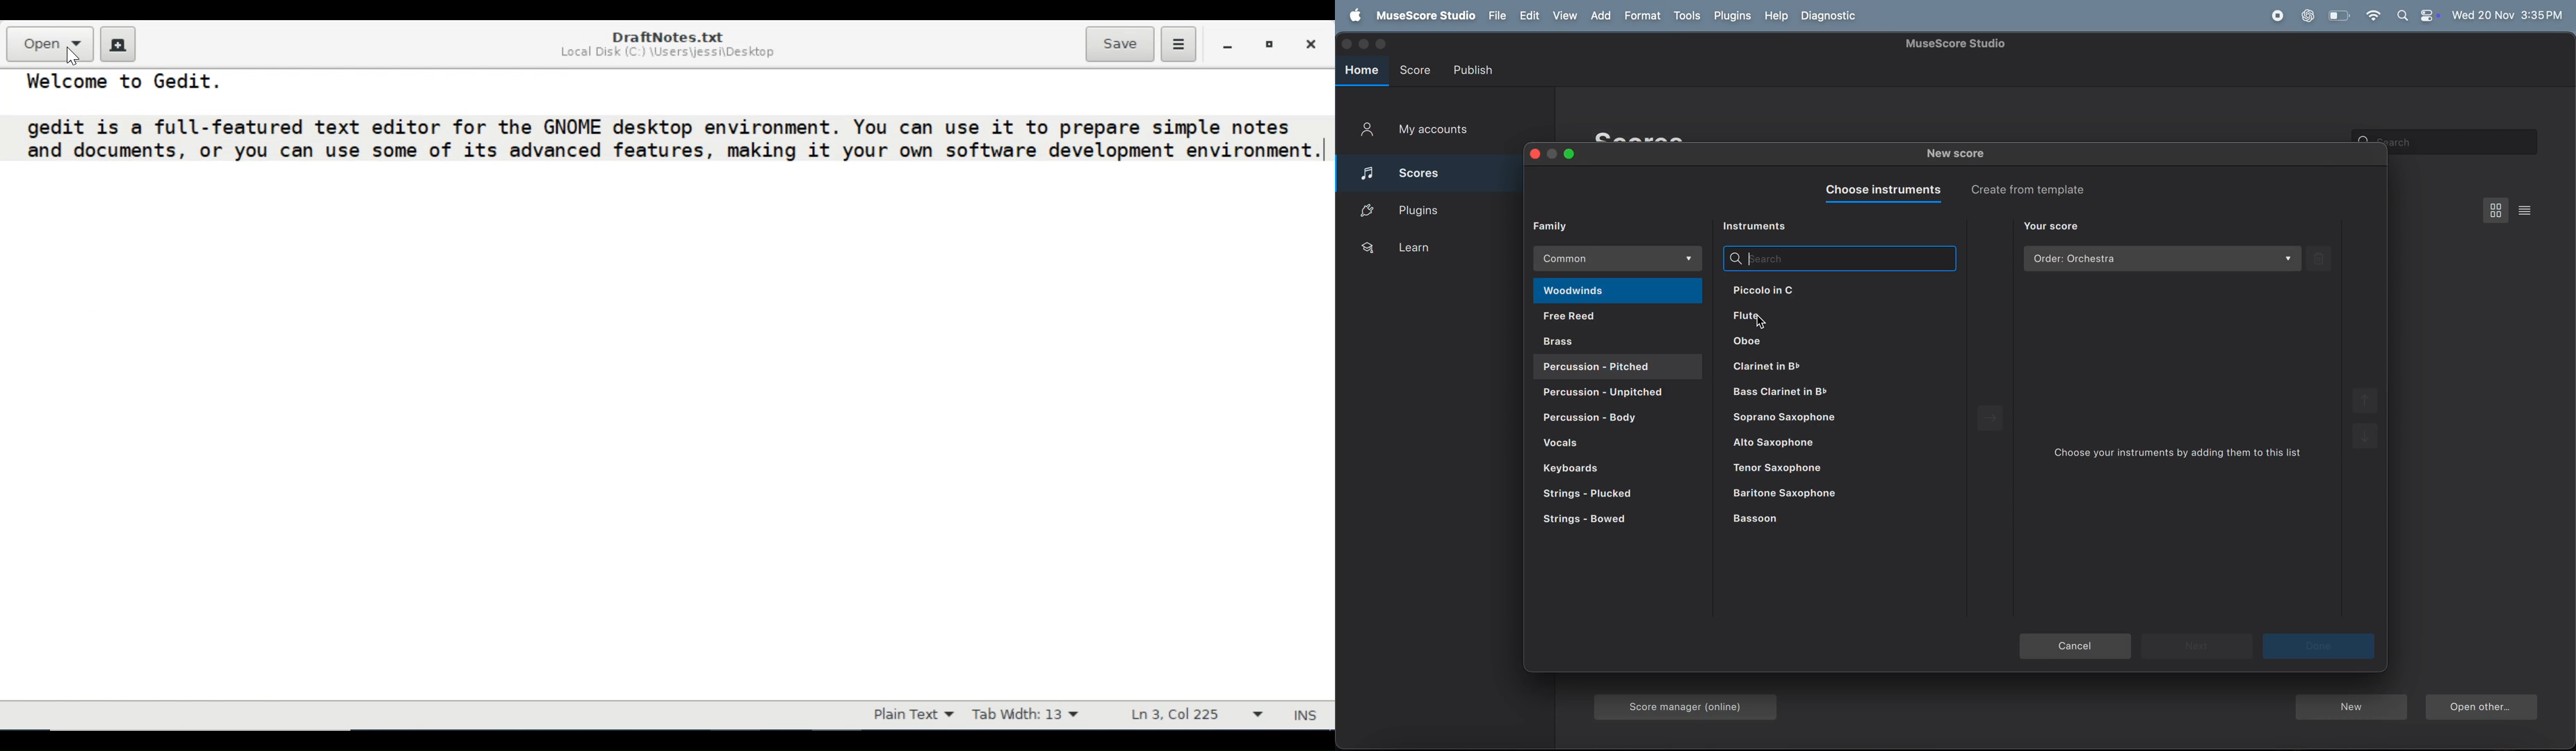  What do you see at coordinates (1620, 340) in the screenshot?
I see `brass` at bounding box center [1620, 340].